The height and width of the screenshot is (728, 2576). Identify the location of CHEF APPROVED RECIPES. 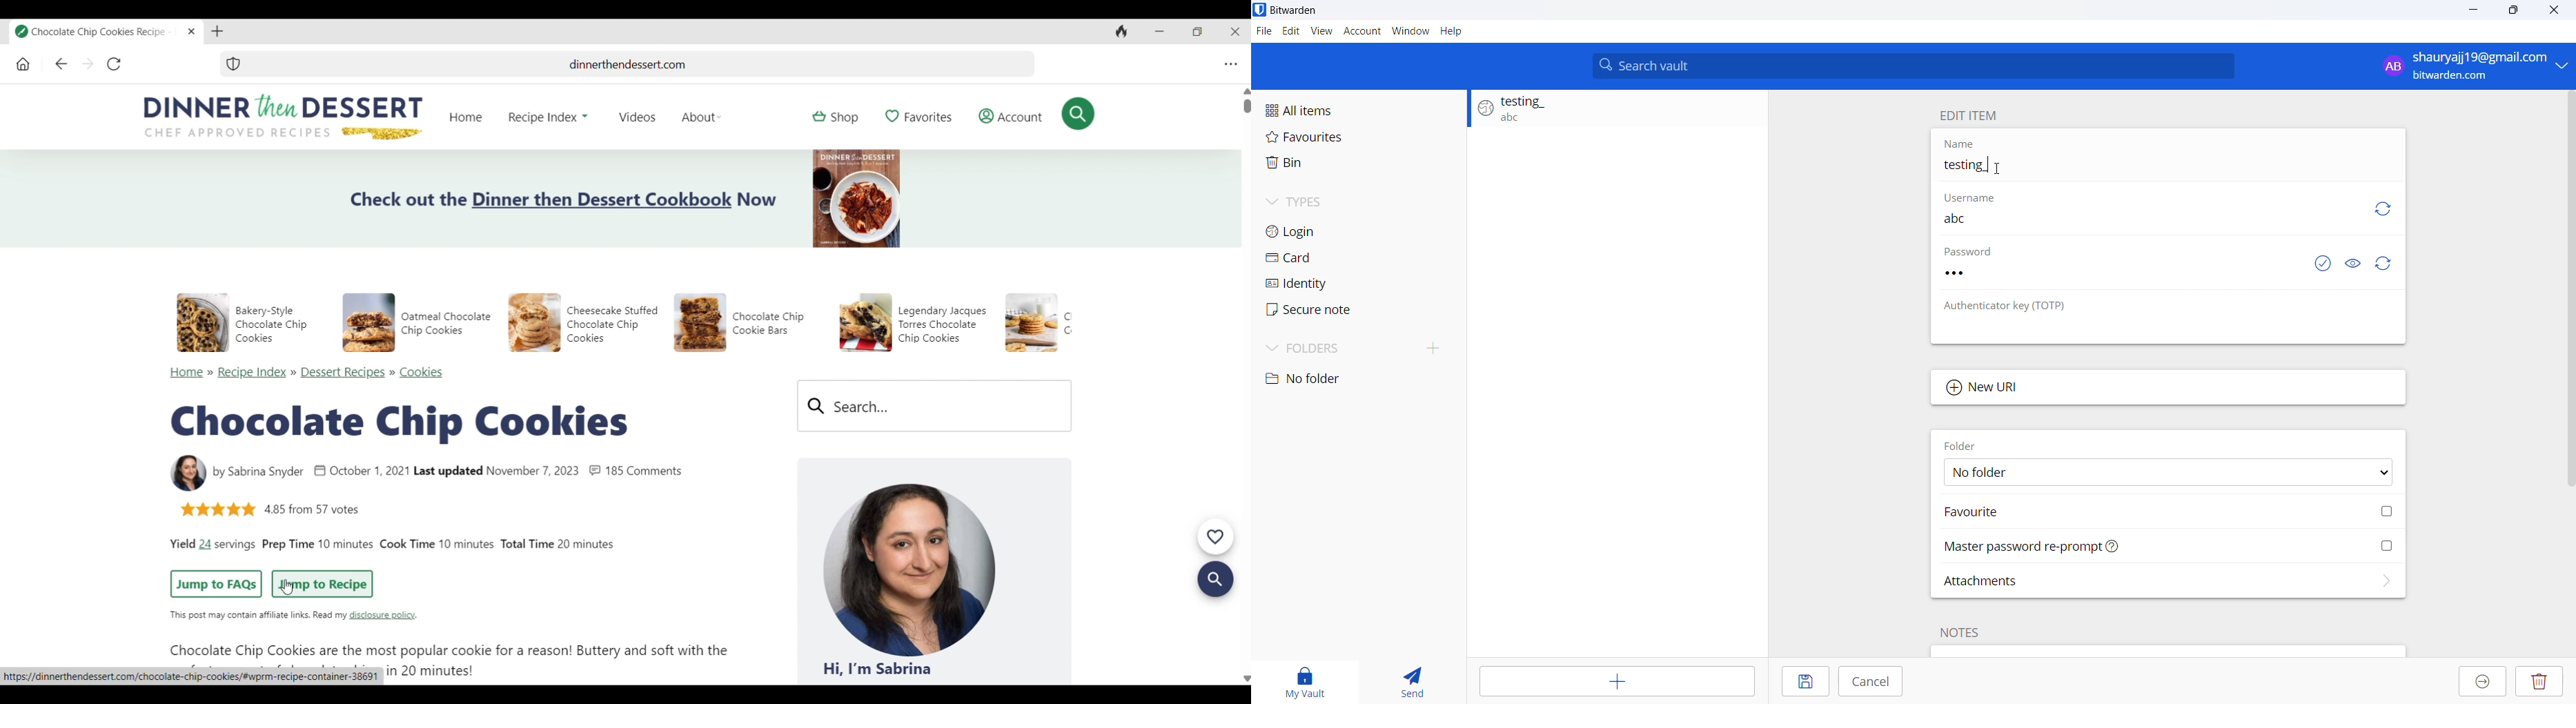
(237, 132).